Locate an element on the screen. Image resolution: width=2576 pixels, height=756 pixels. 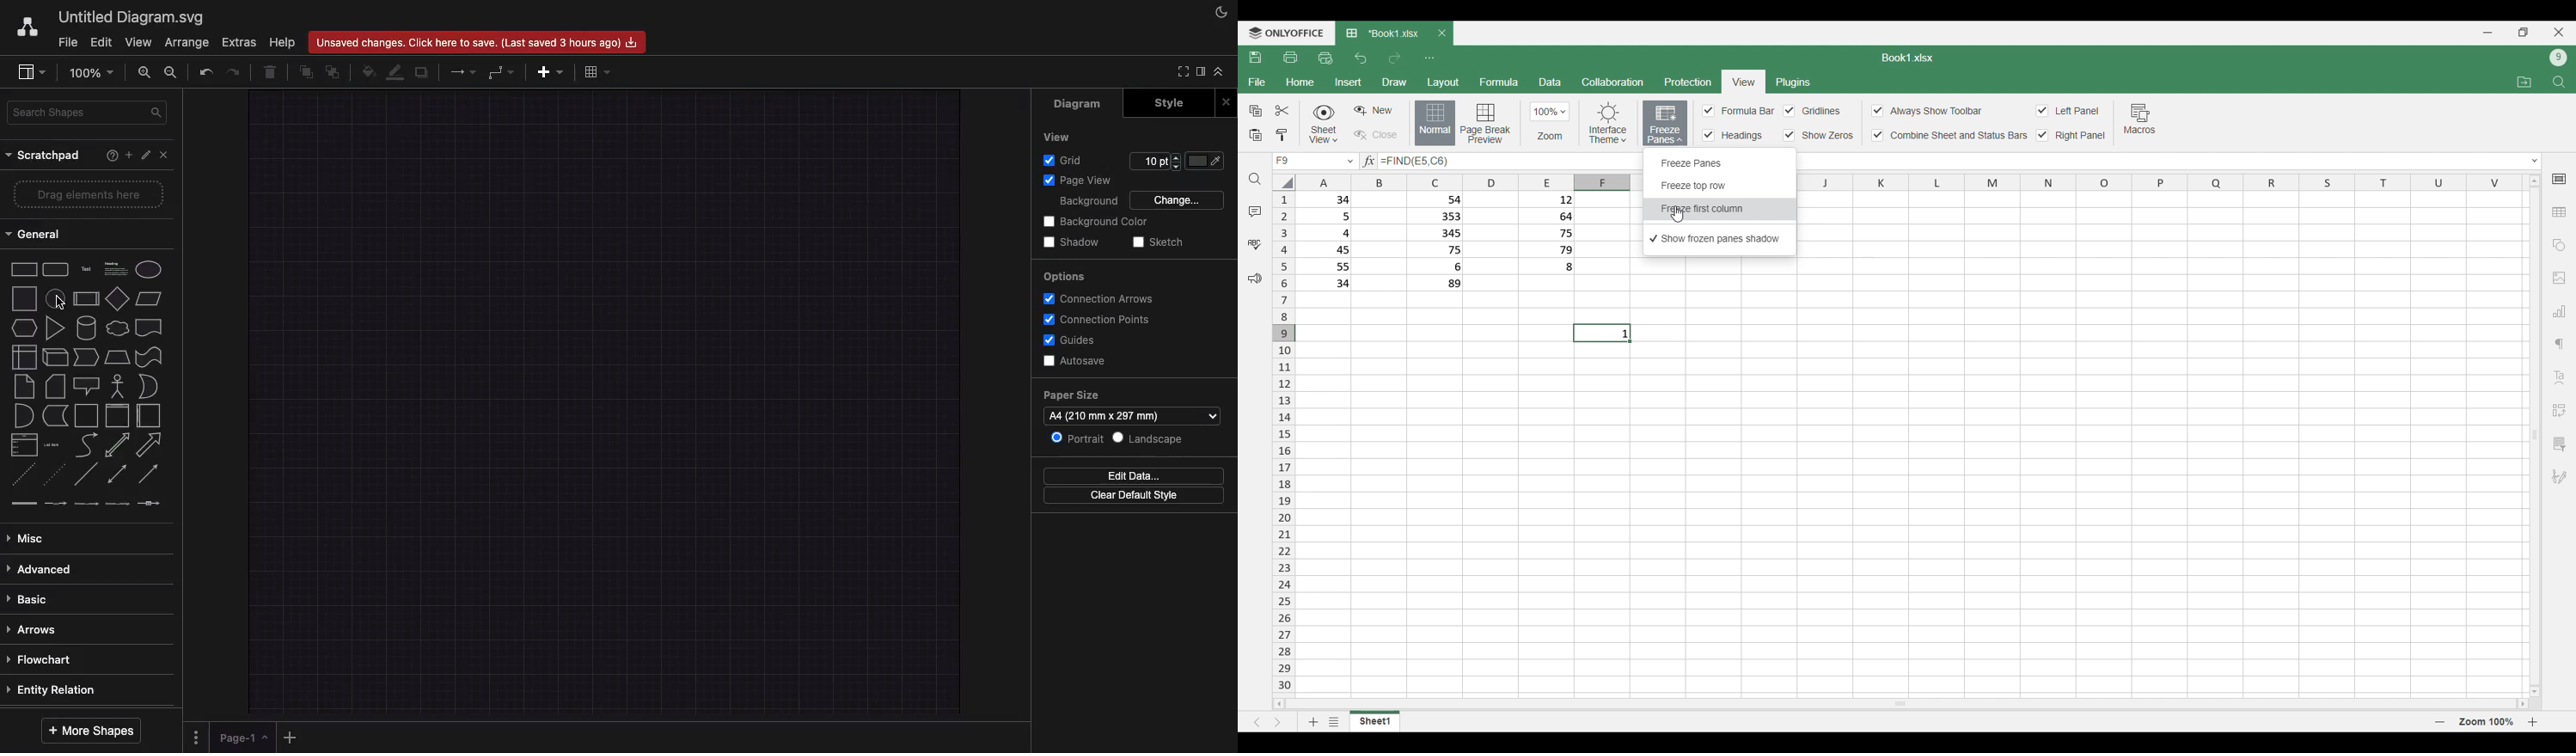
Freeze first column is located at coordinates (1719, 209).